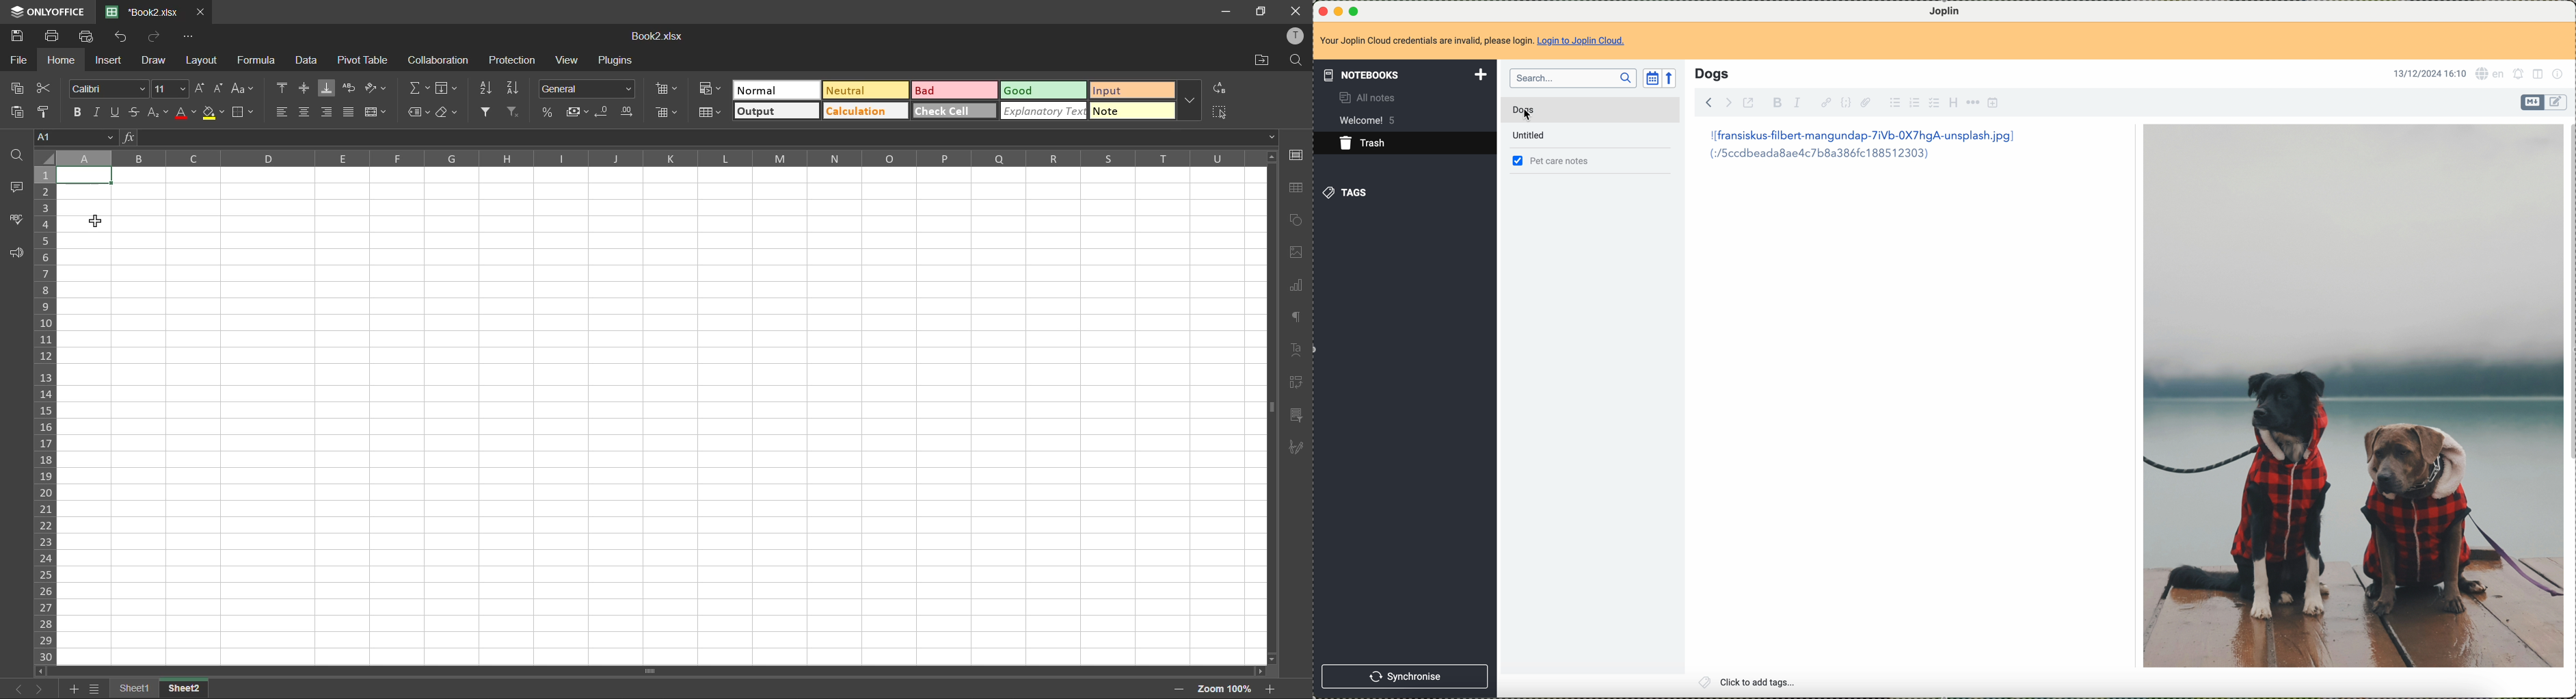  I want to click on comments, so click(18, 187).